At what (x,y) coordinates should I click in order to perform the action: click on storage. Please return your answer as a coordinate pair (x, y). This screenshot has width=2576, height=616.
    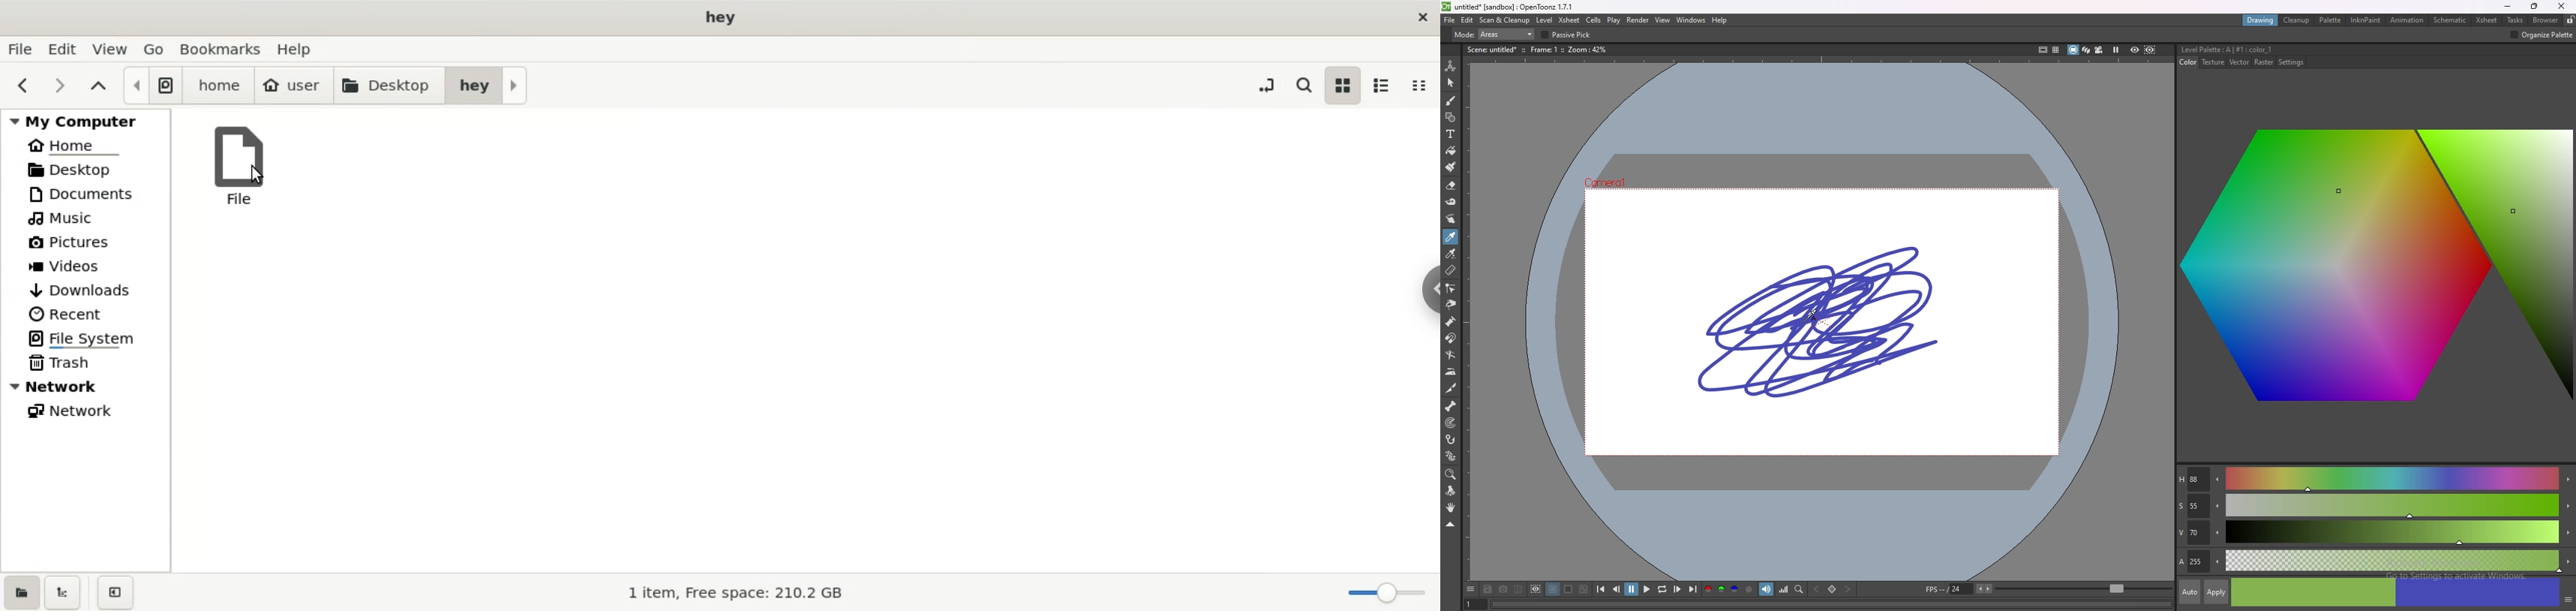
    Looking at the image, I should click on (723, 591).